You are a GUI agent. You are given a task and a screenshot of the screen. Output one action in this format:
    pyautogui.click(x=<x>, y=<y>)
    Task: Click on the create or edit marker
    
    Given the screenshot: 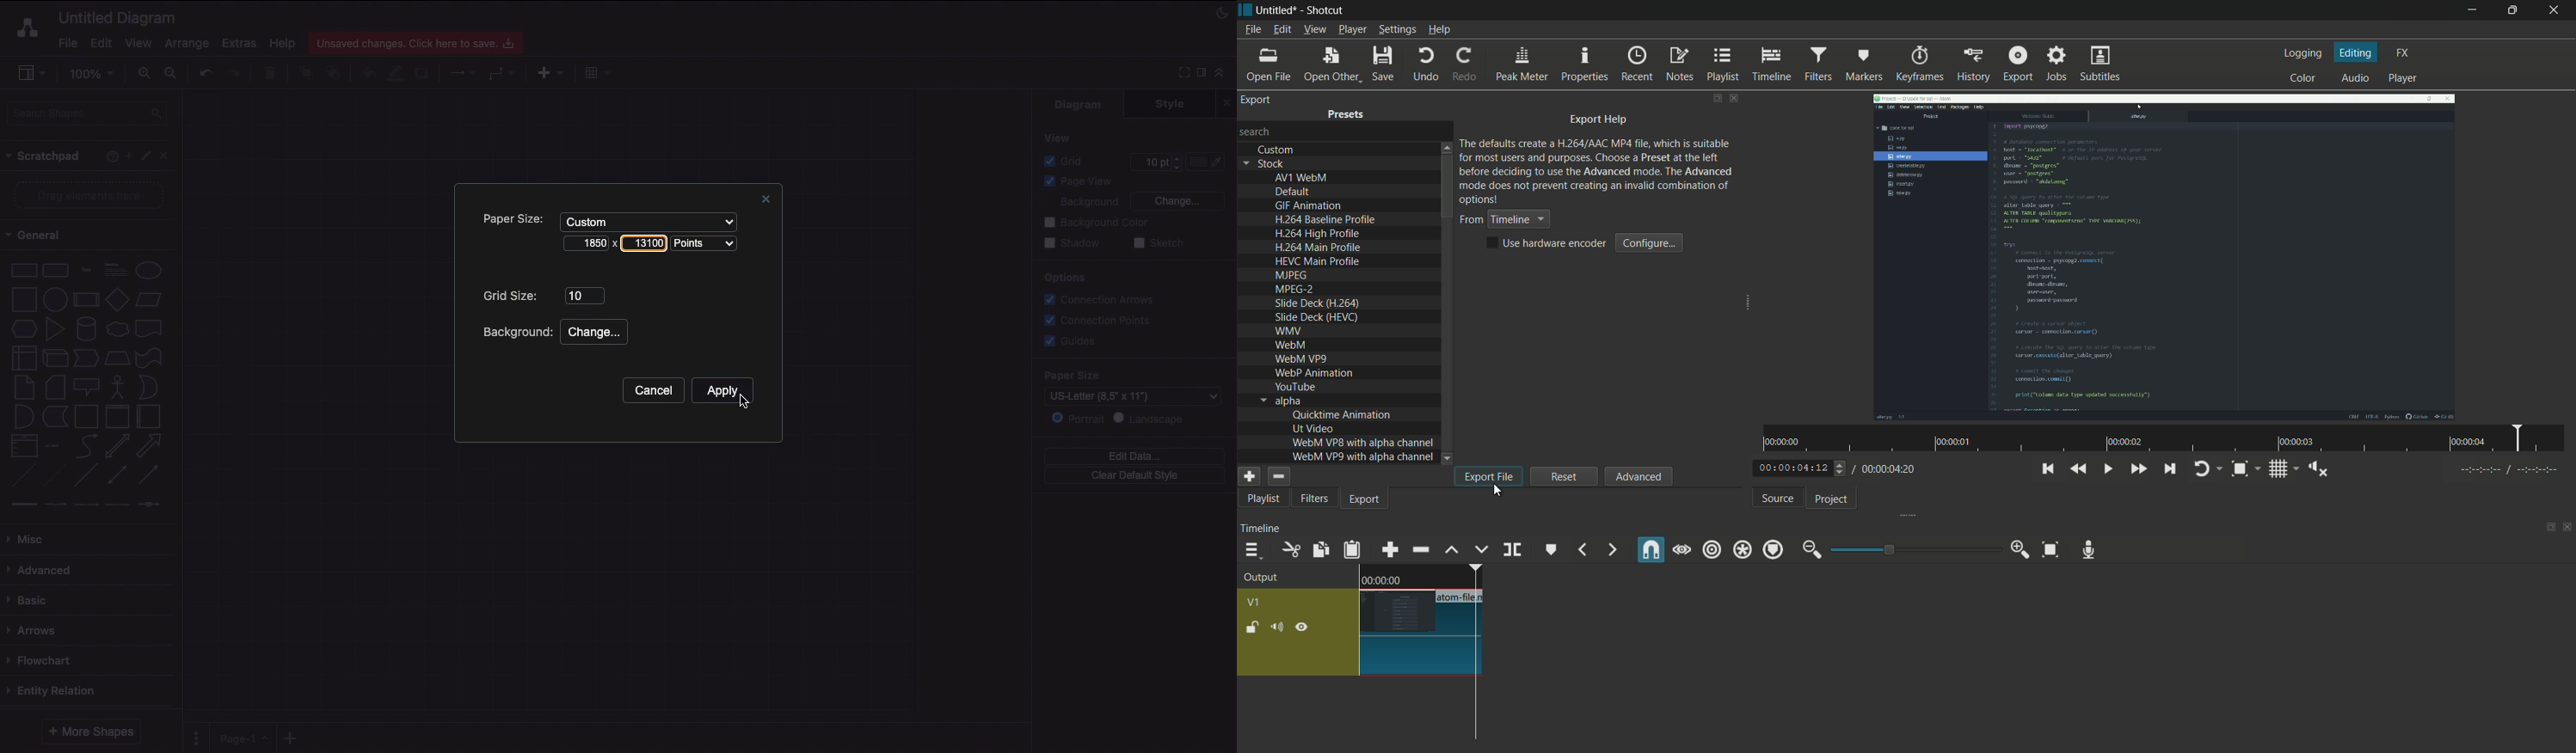 What is the action you would take?
    pyautogui.click(x=1549, y=551)
    